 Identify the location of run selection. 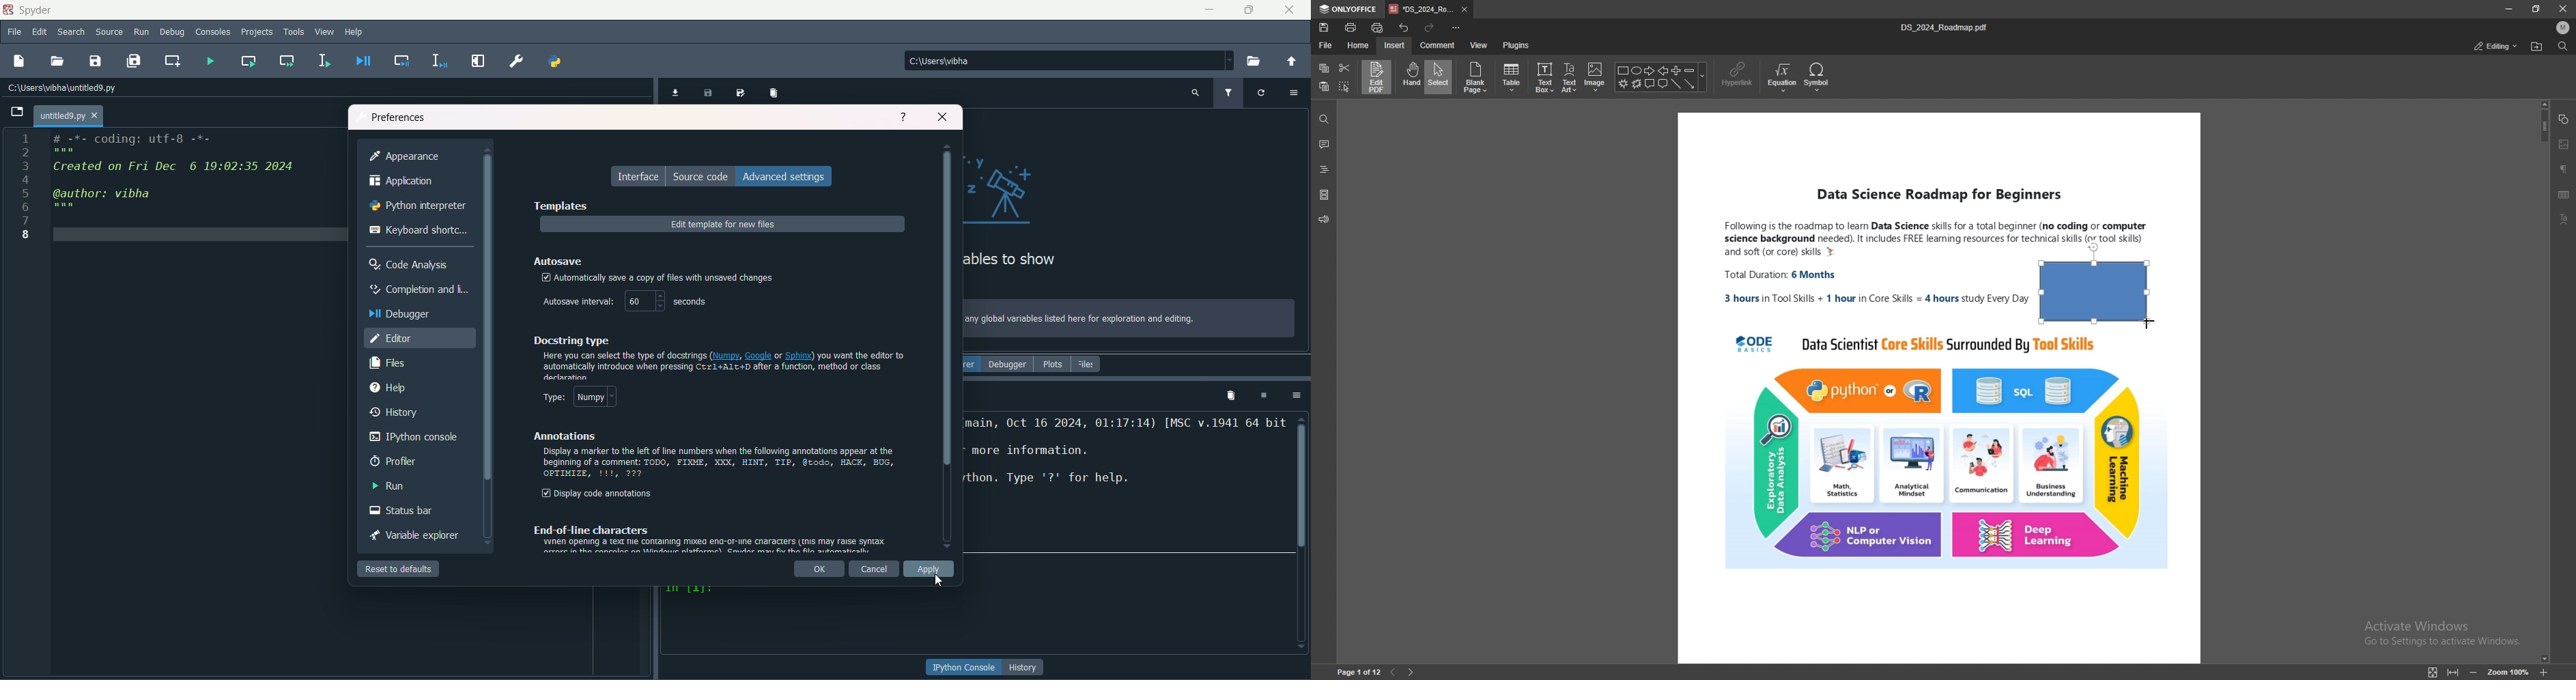
(324, 61).